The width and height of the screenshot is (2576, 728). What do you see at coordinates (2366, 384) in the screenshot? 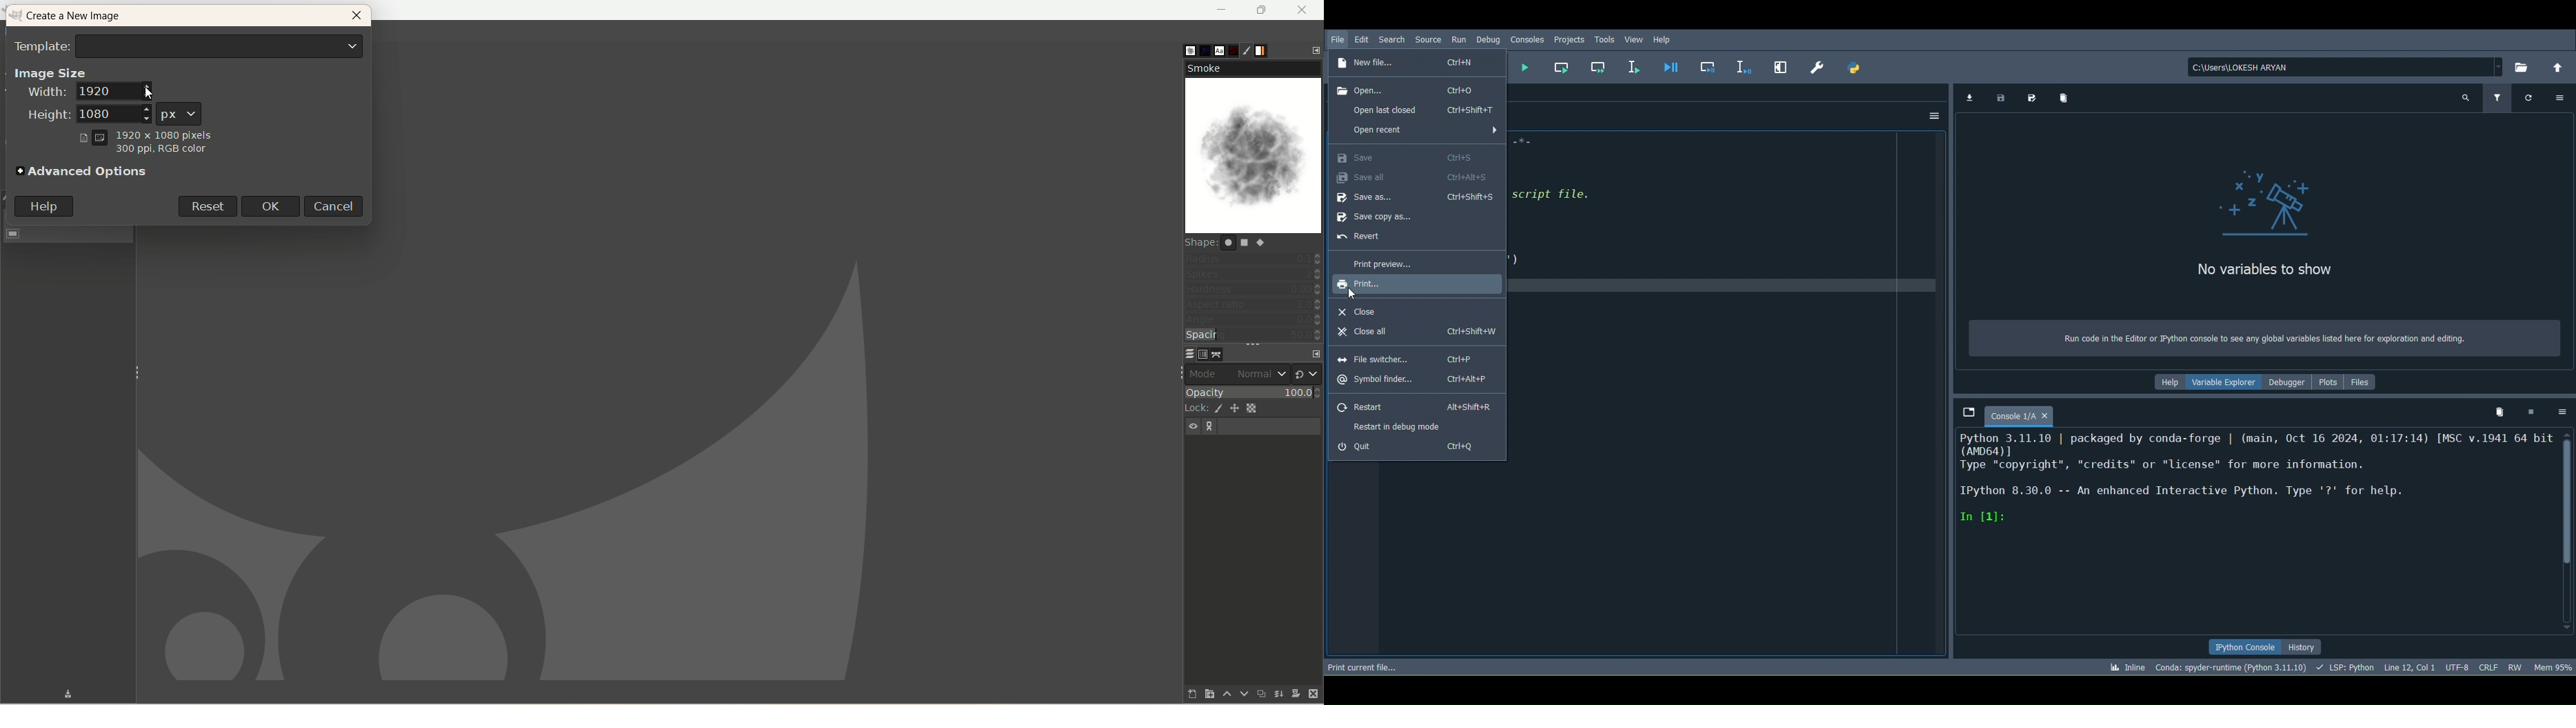
I see `Files` at bounding box center [2366, 384].